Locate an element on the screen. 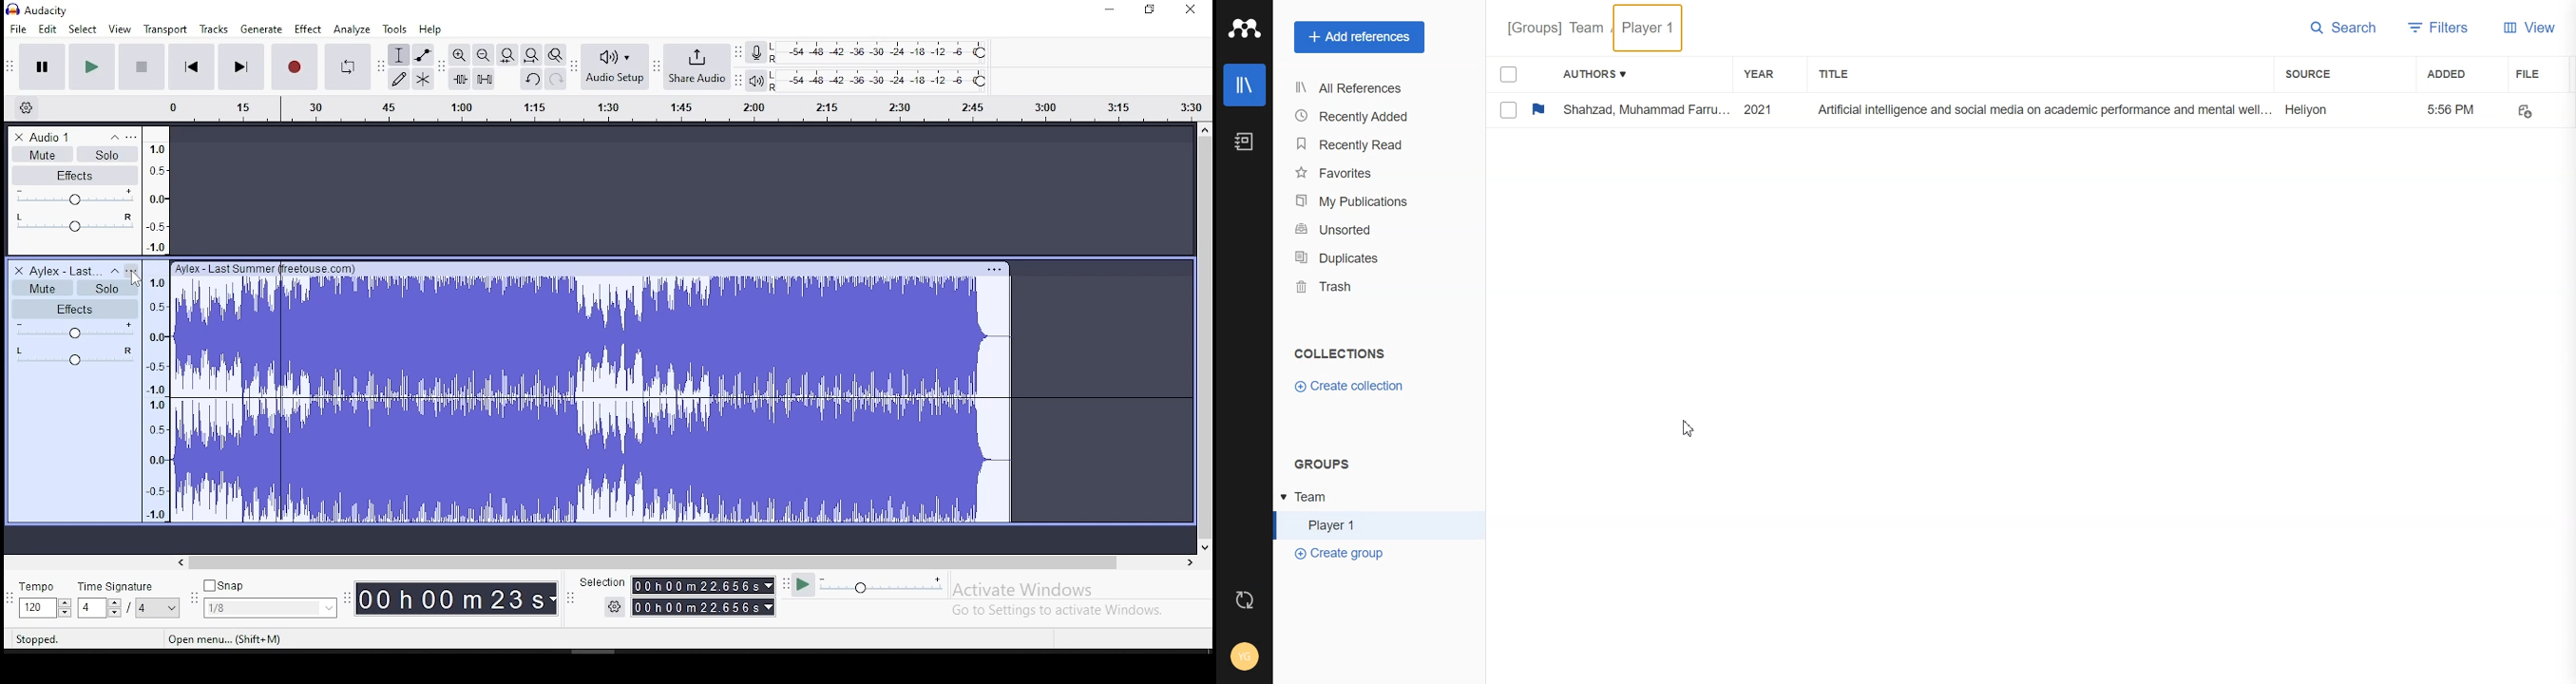  Create collection is located at coordinates (1351, 386).